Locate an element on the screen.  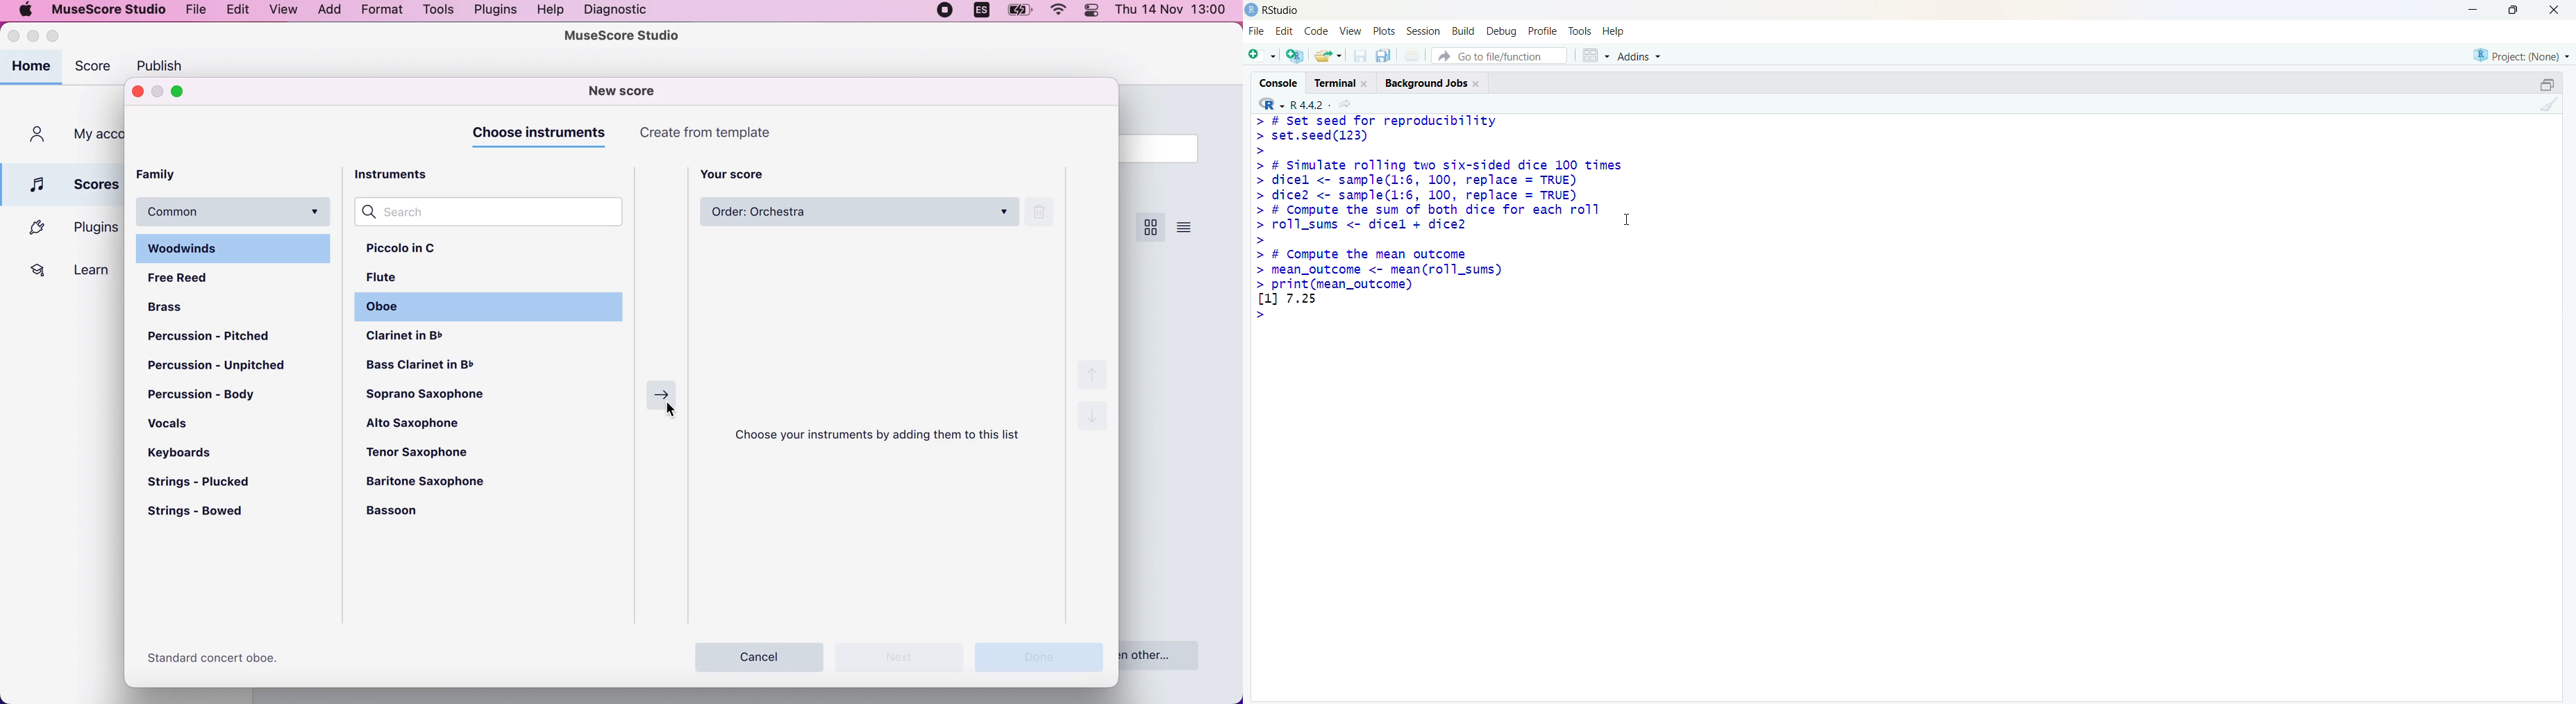
recording stopped is located at coordinates (945, 13).